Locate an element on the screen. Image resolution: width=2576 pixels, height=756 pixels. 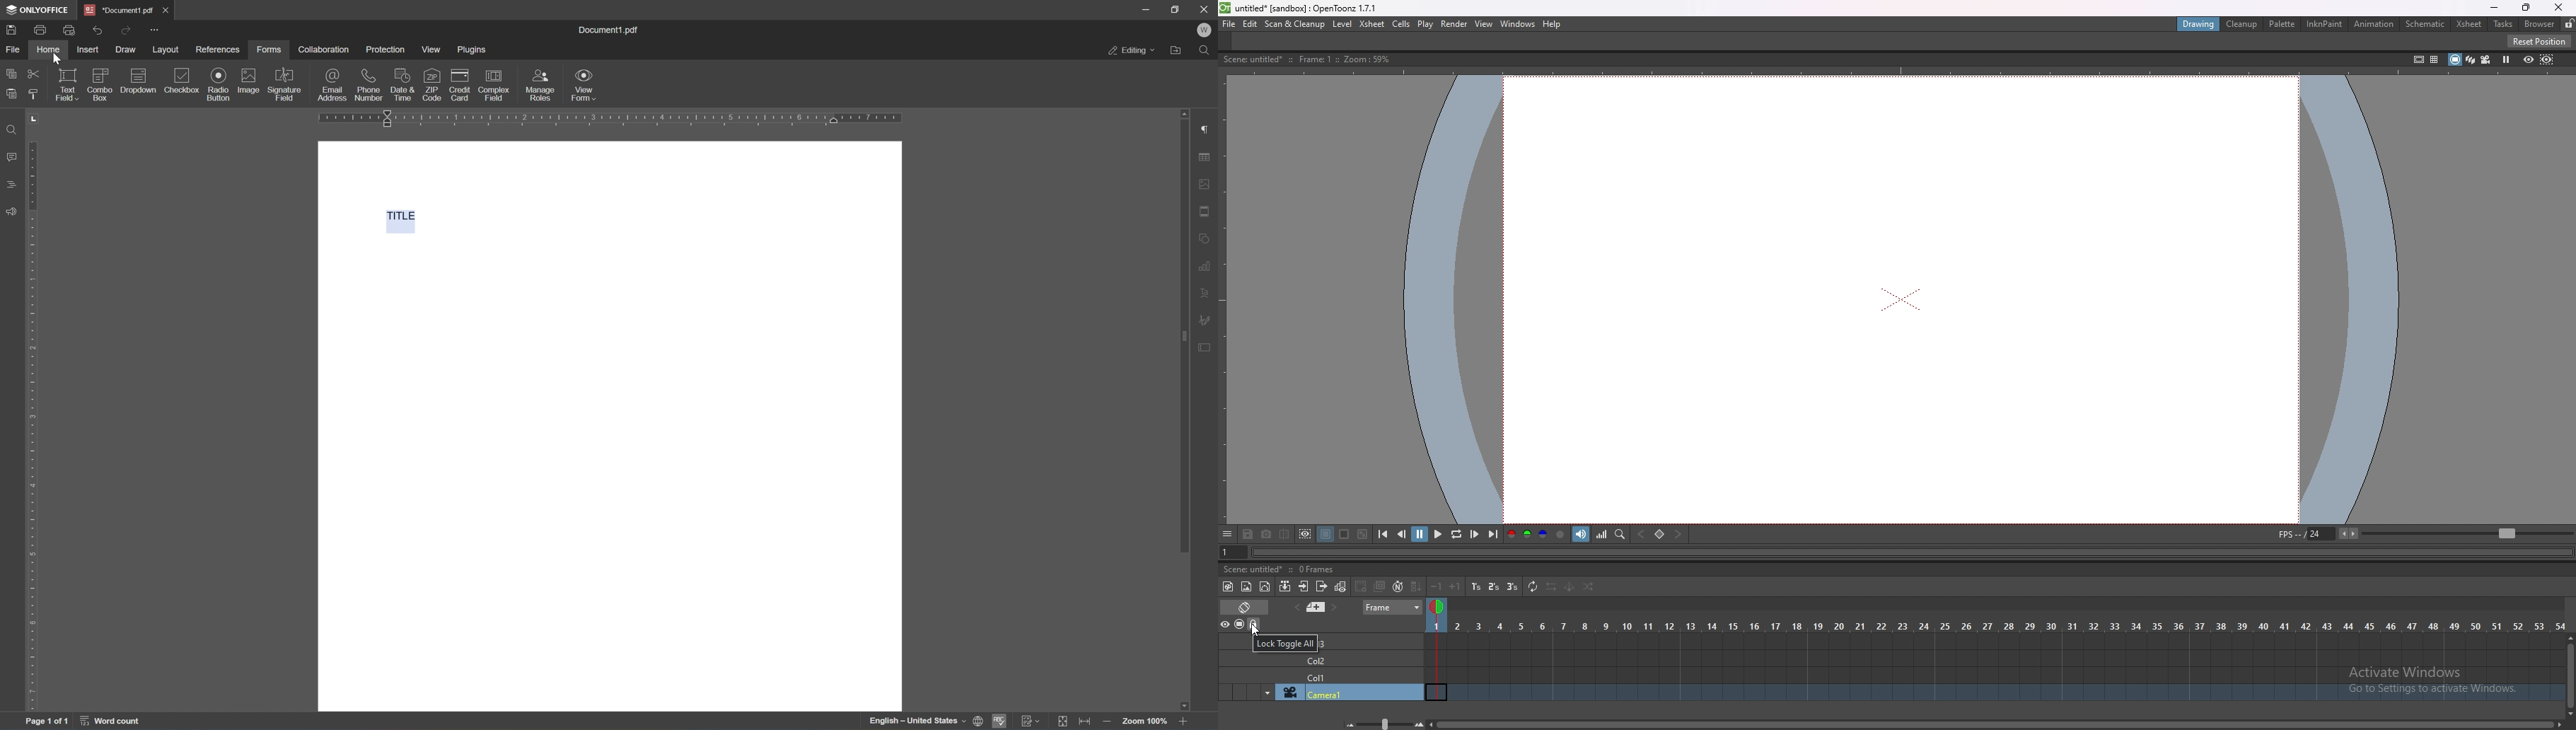
dropdown is located at coordinates (141, 80).